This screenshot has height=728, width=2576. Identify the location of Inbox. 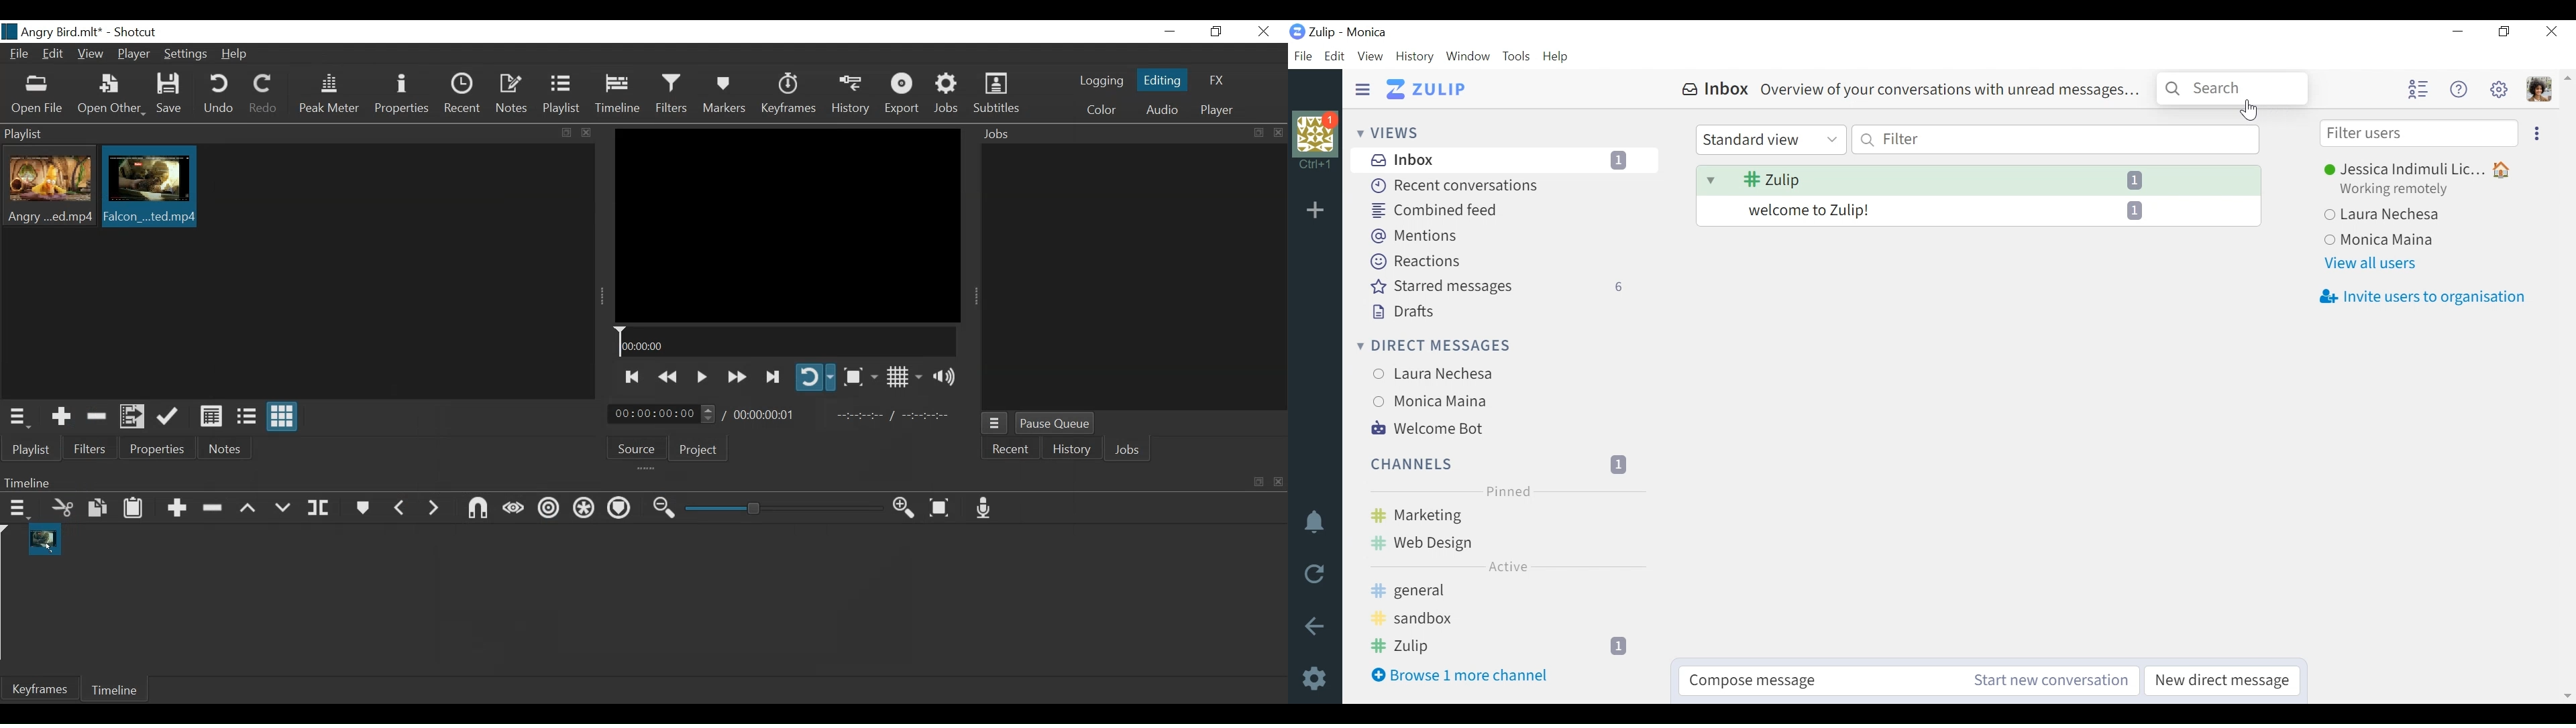
(1508, 160).